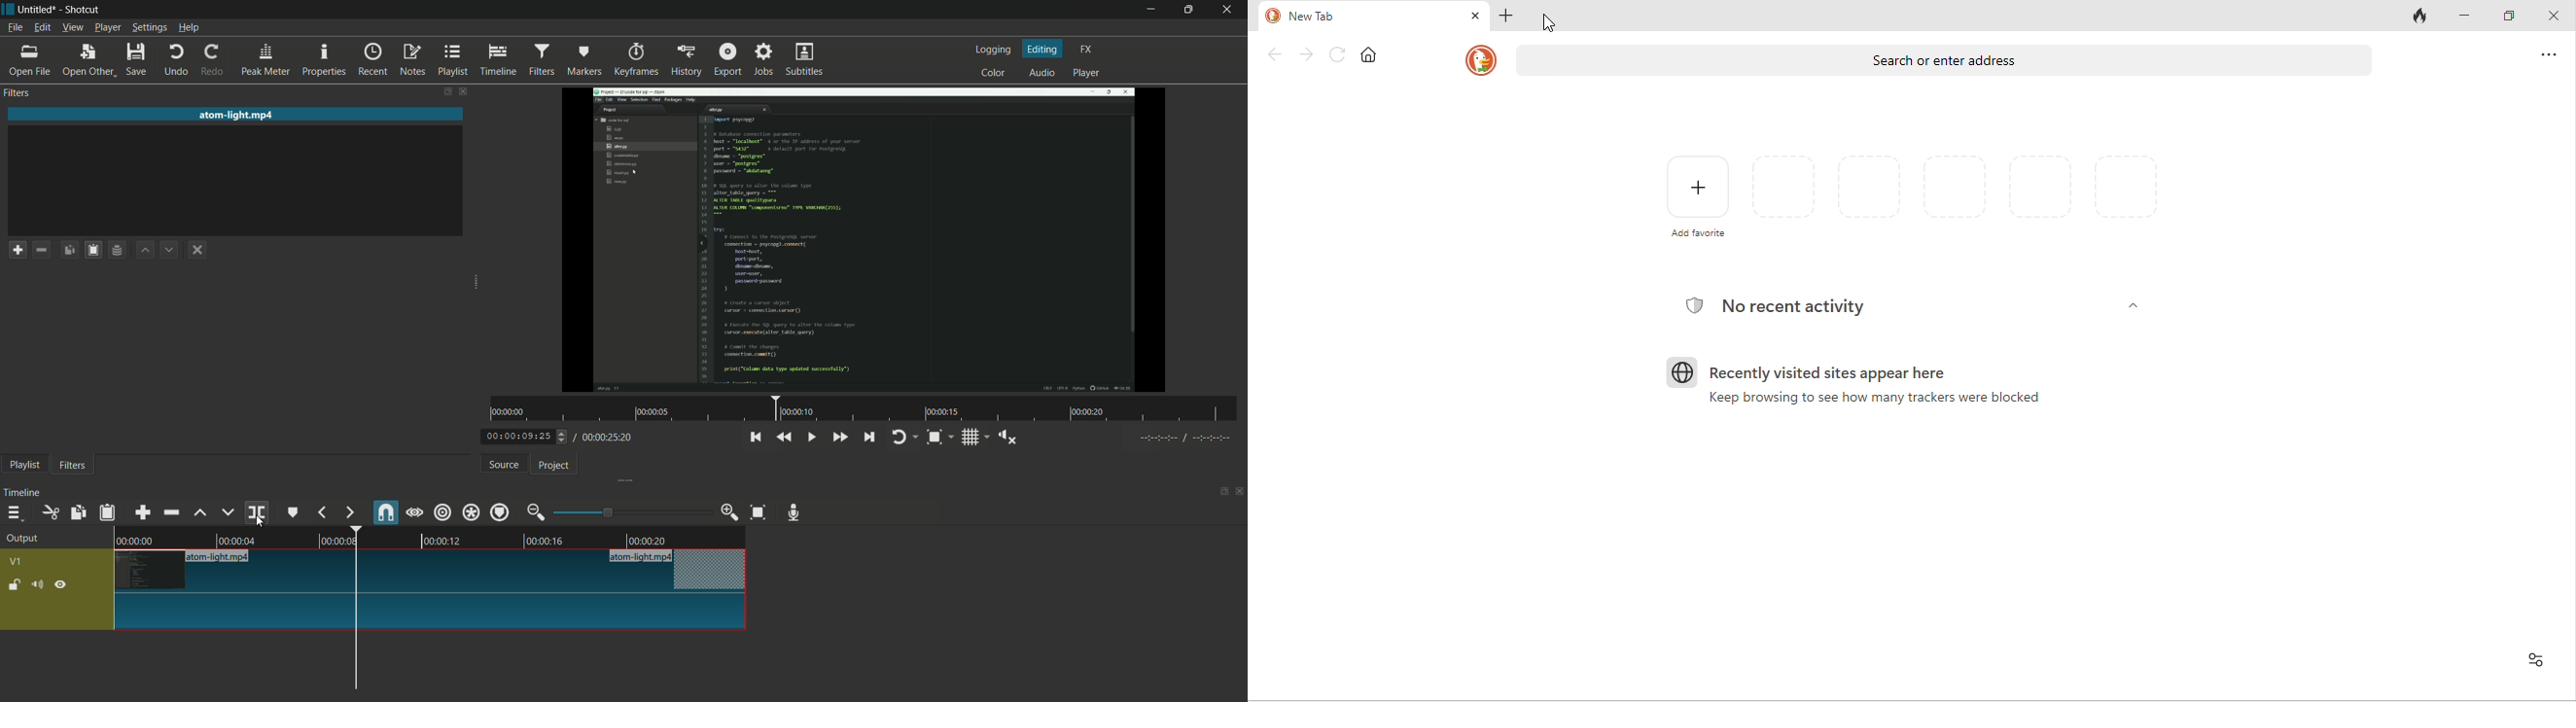  Describe the element at coordinates (83, 10) in the screenshot. I see `app name` at that location.